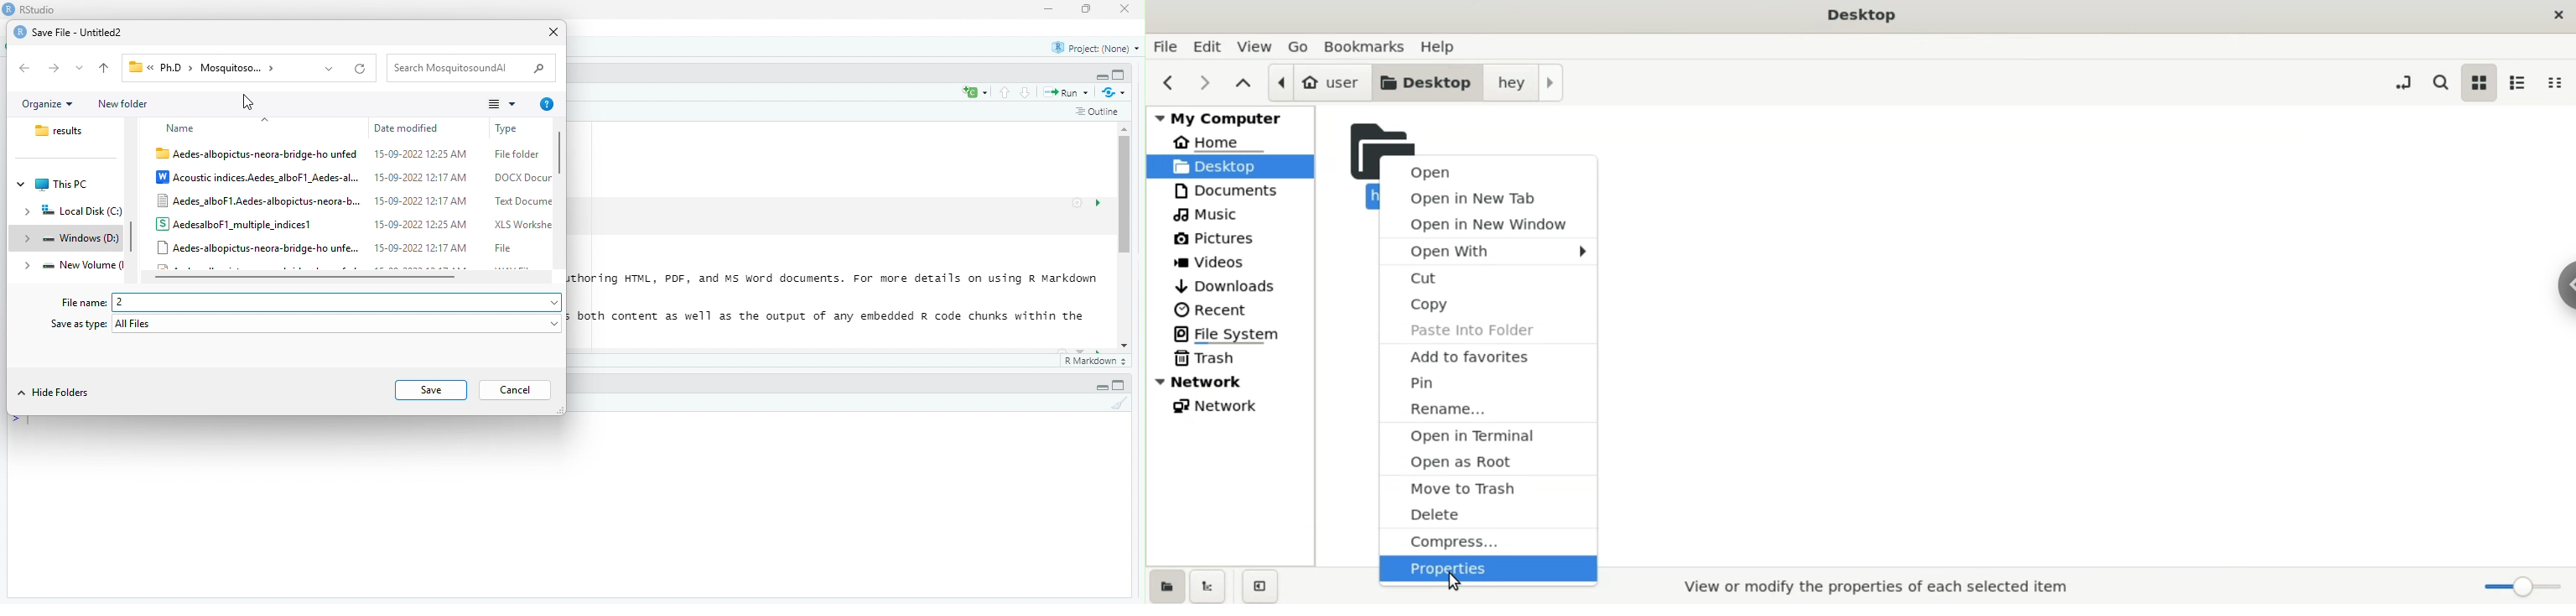 This screenshot has width=2576, height=616. Describe the element at coordinates (29, 267) in the screenshot. I see `expand` at that location.